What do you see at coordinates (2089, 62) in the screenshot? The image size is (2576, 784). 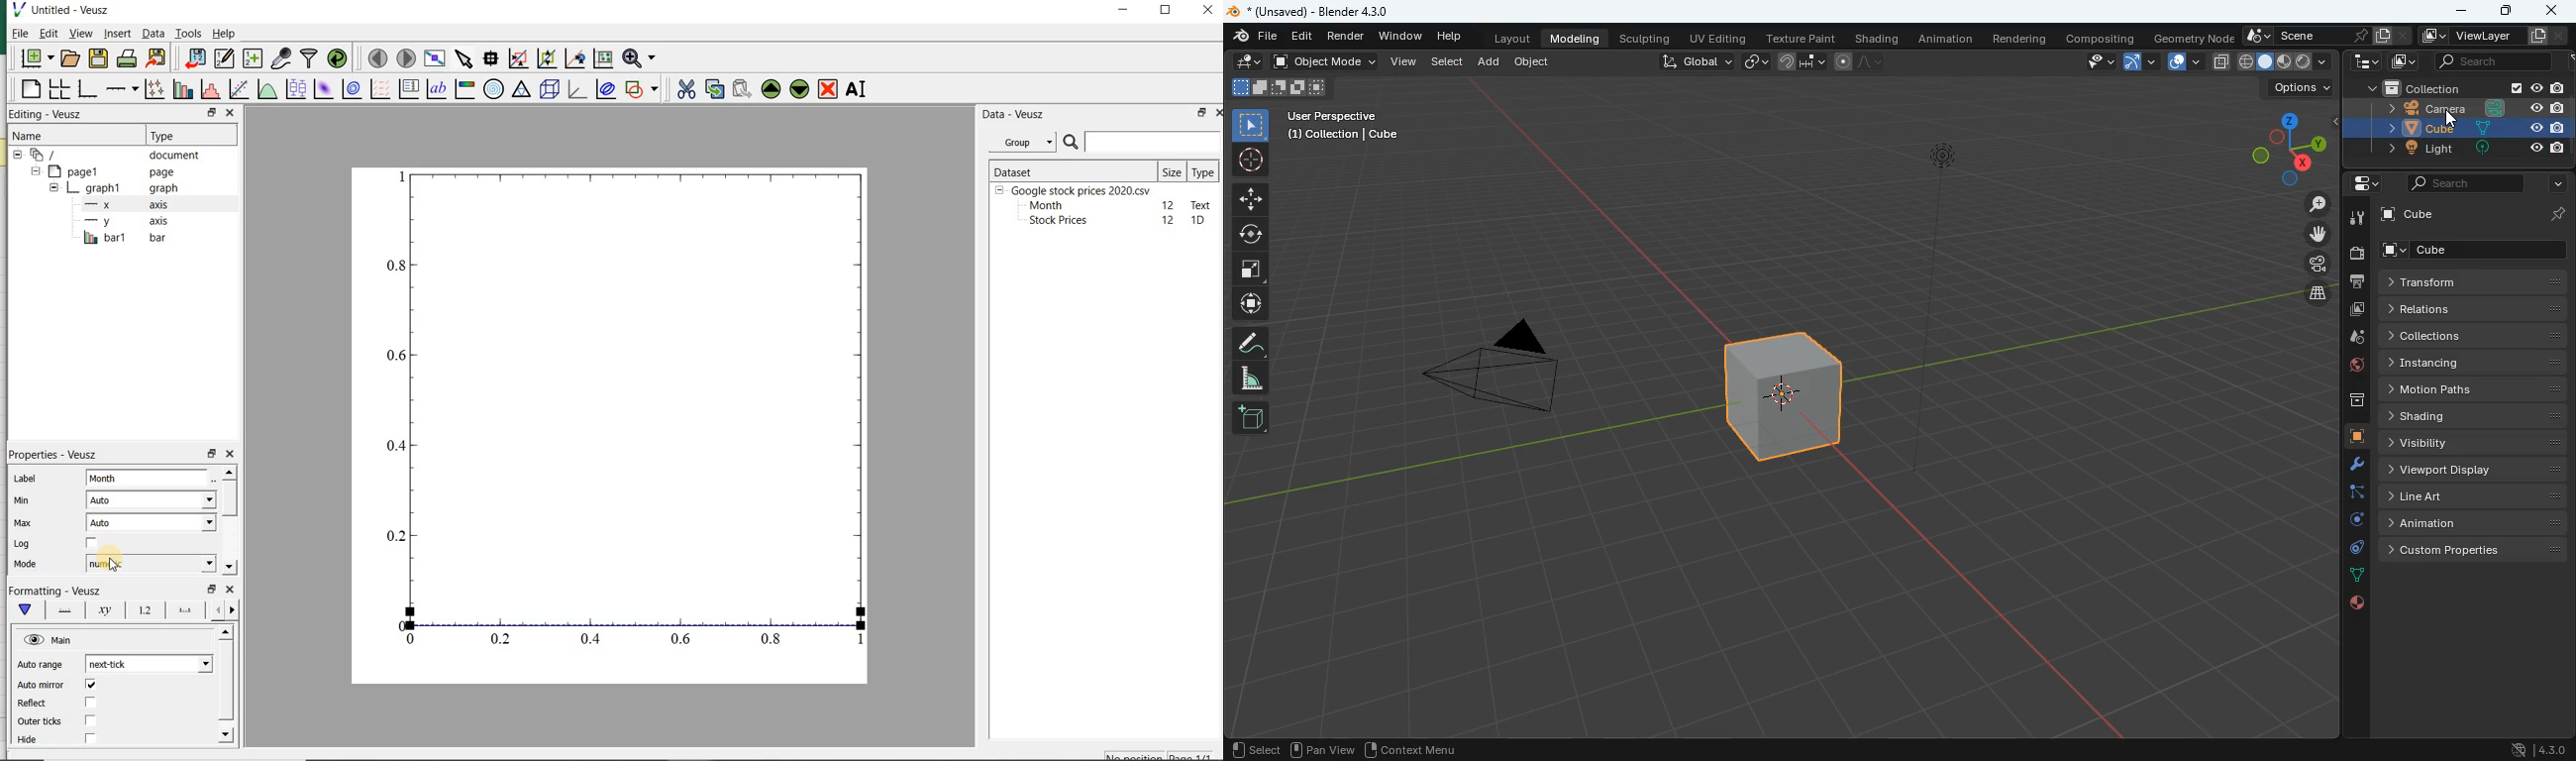 I see `view` at bounding box center [2089, 62].